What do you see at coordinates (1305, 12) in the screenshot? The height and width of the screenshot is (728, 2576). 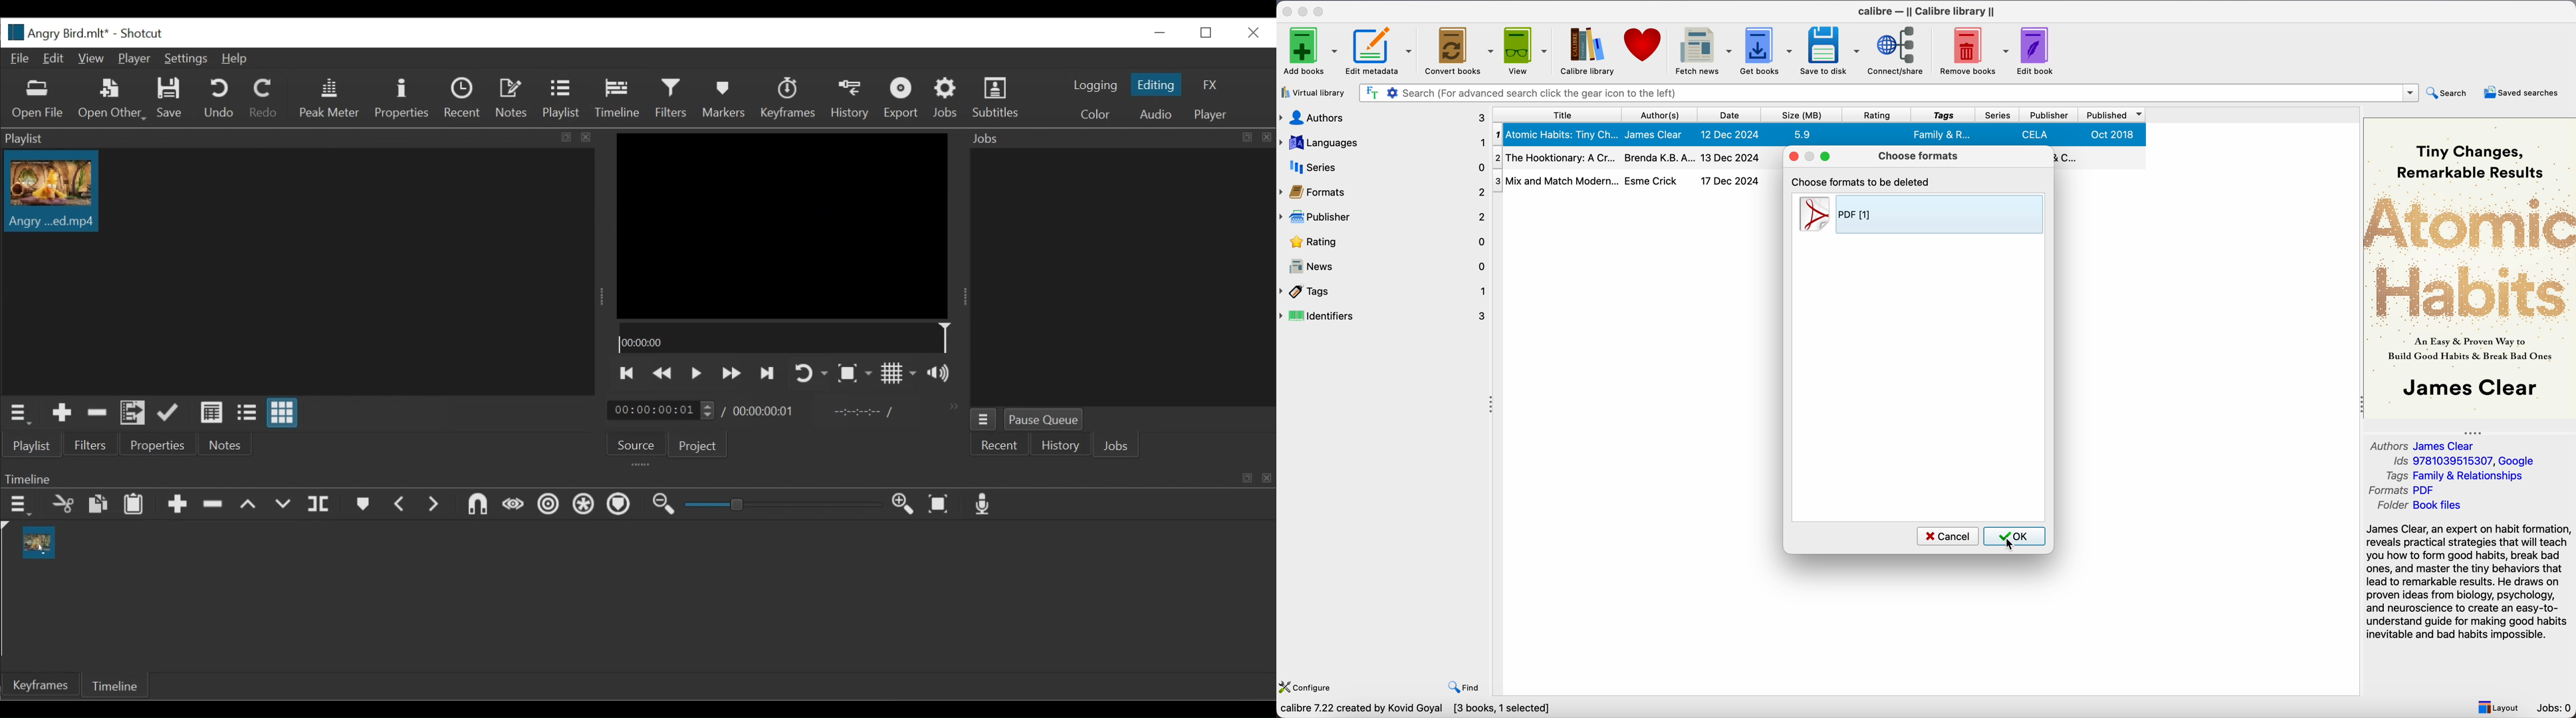 I see `minimize` at bounding box center [1305, 12].